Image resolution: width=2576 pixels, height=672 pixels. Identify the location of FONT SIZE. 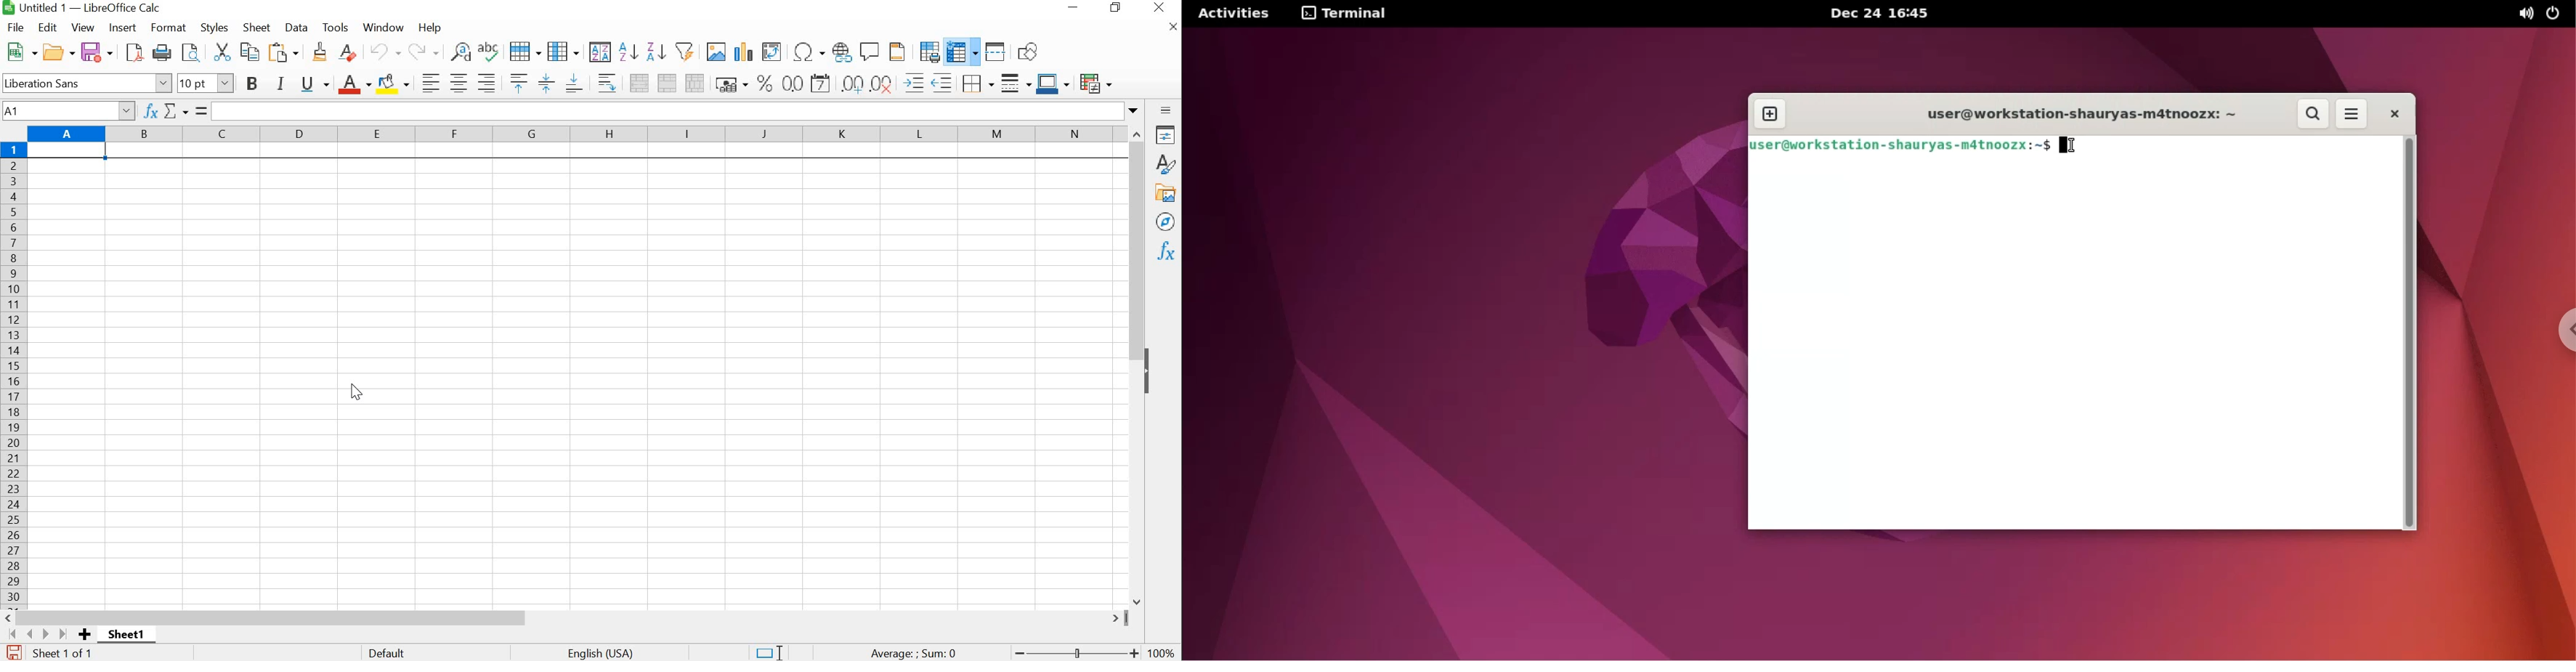
(204, 83).